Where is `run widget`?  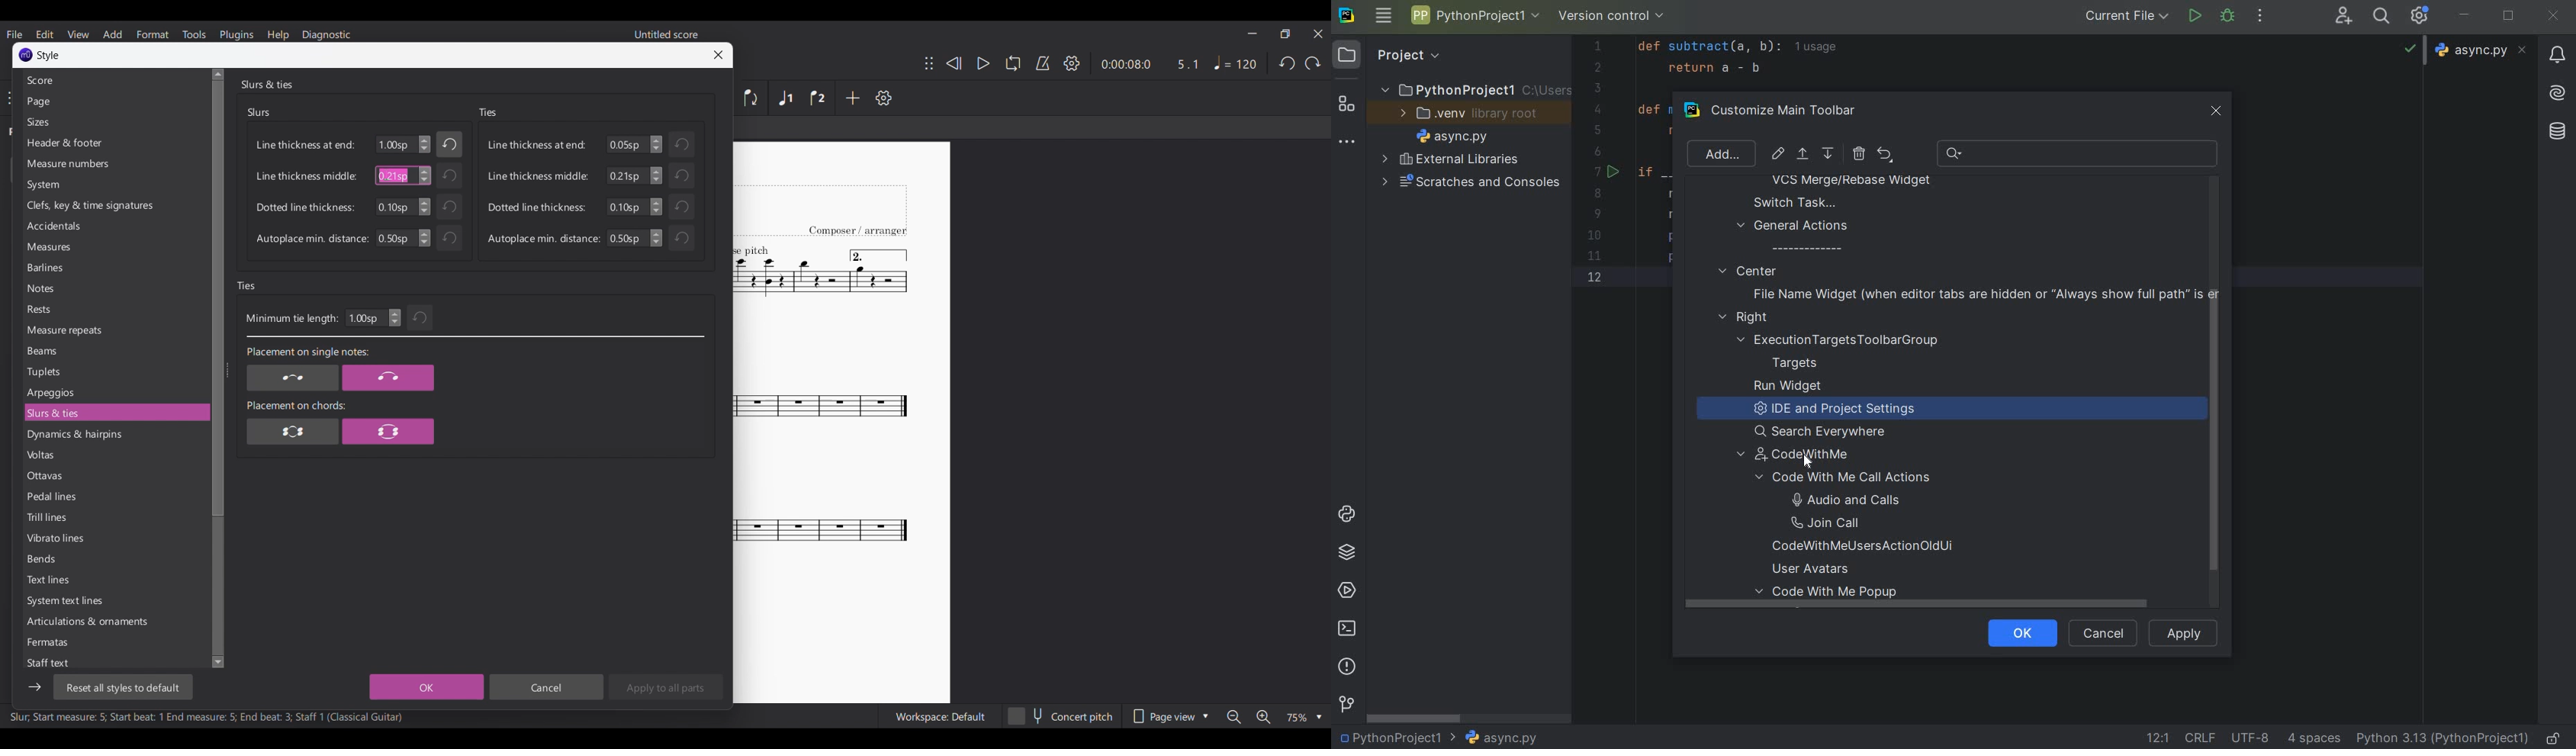 run widget is located at coordinates (1788, 387).